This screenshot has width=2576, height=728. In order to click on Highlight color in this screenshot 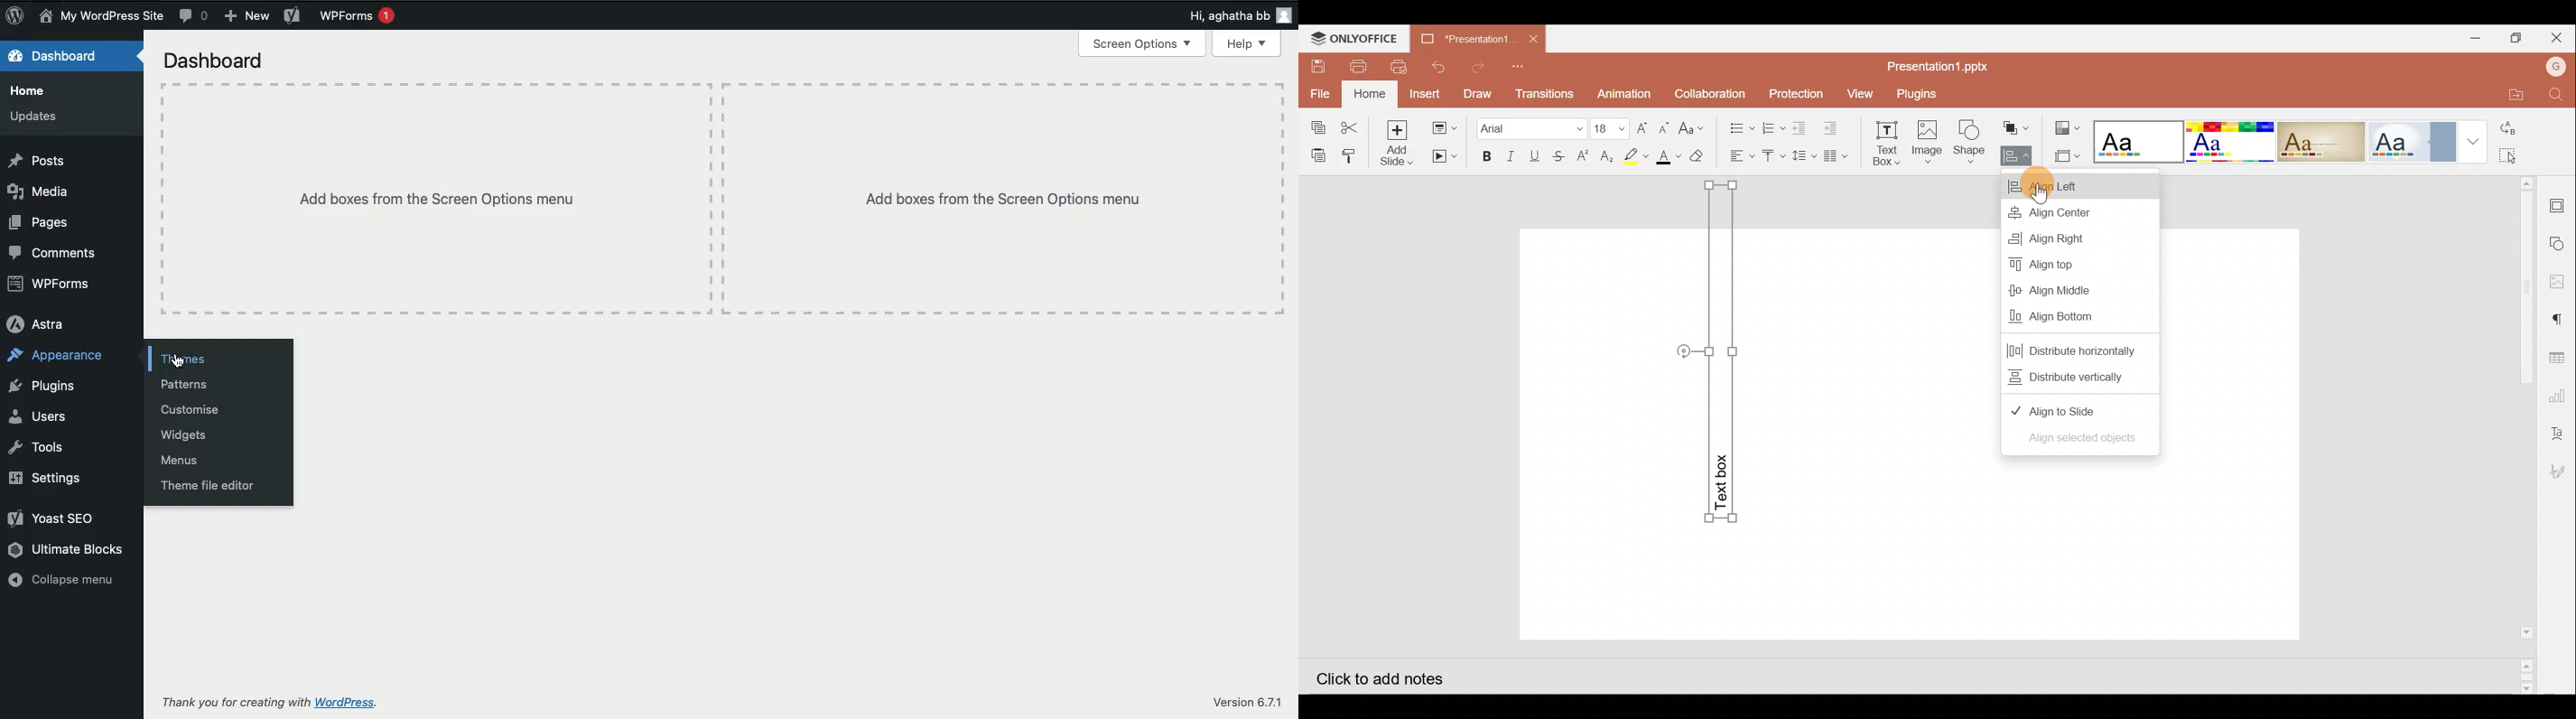, I will do `click(1632, 156)`.